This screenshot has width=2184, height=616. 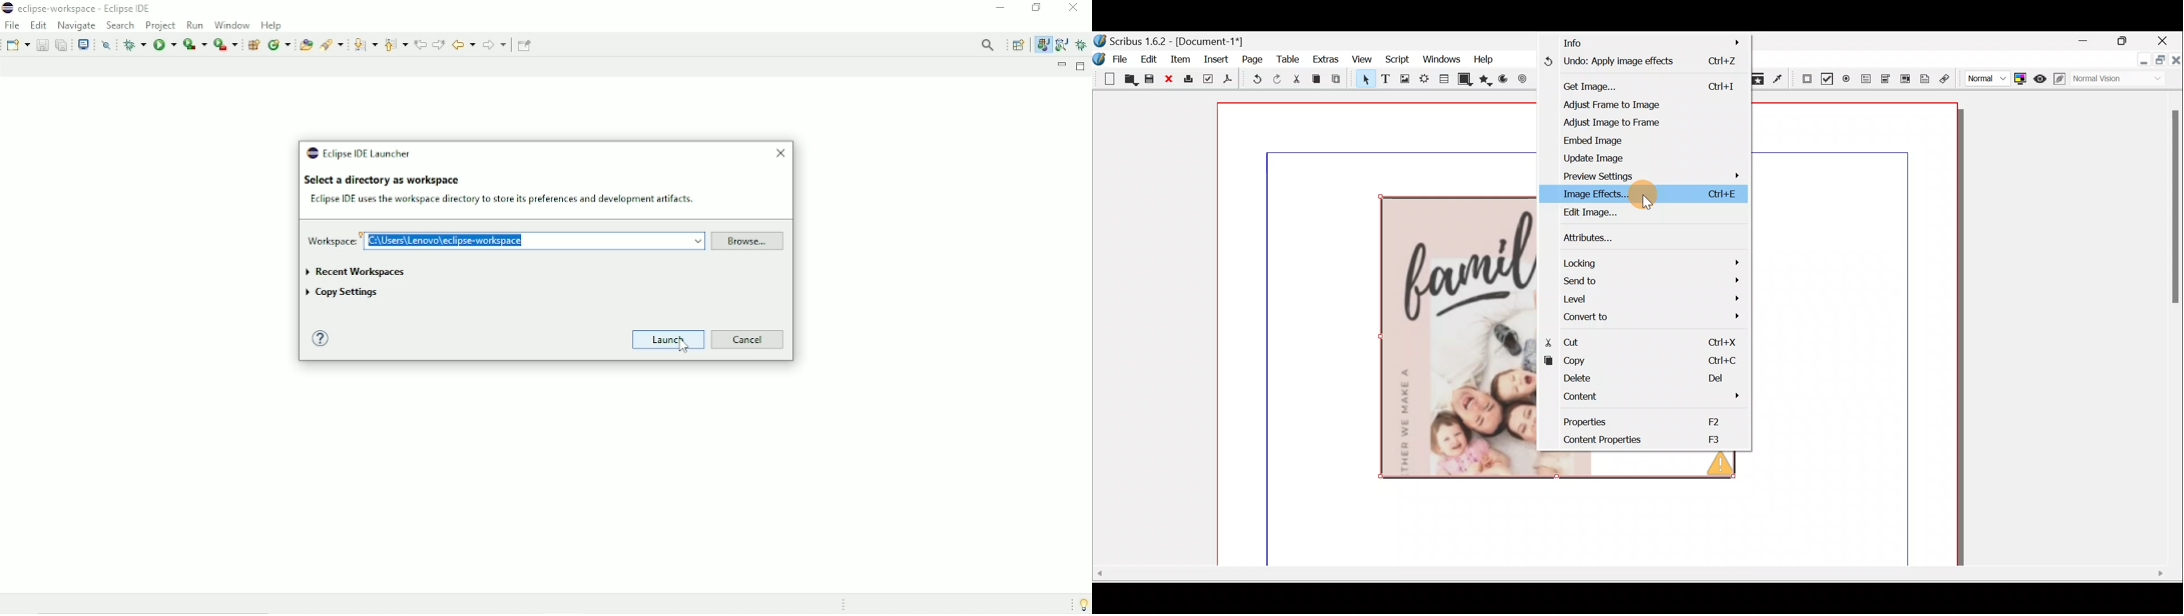 What do you see at coordinates (1648, 398) in the screenshot?
I see `Content` at bounding box center [1648, 398].